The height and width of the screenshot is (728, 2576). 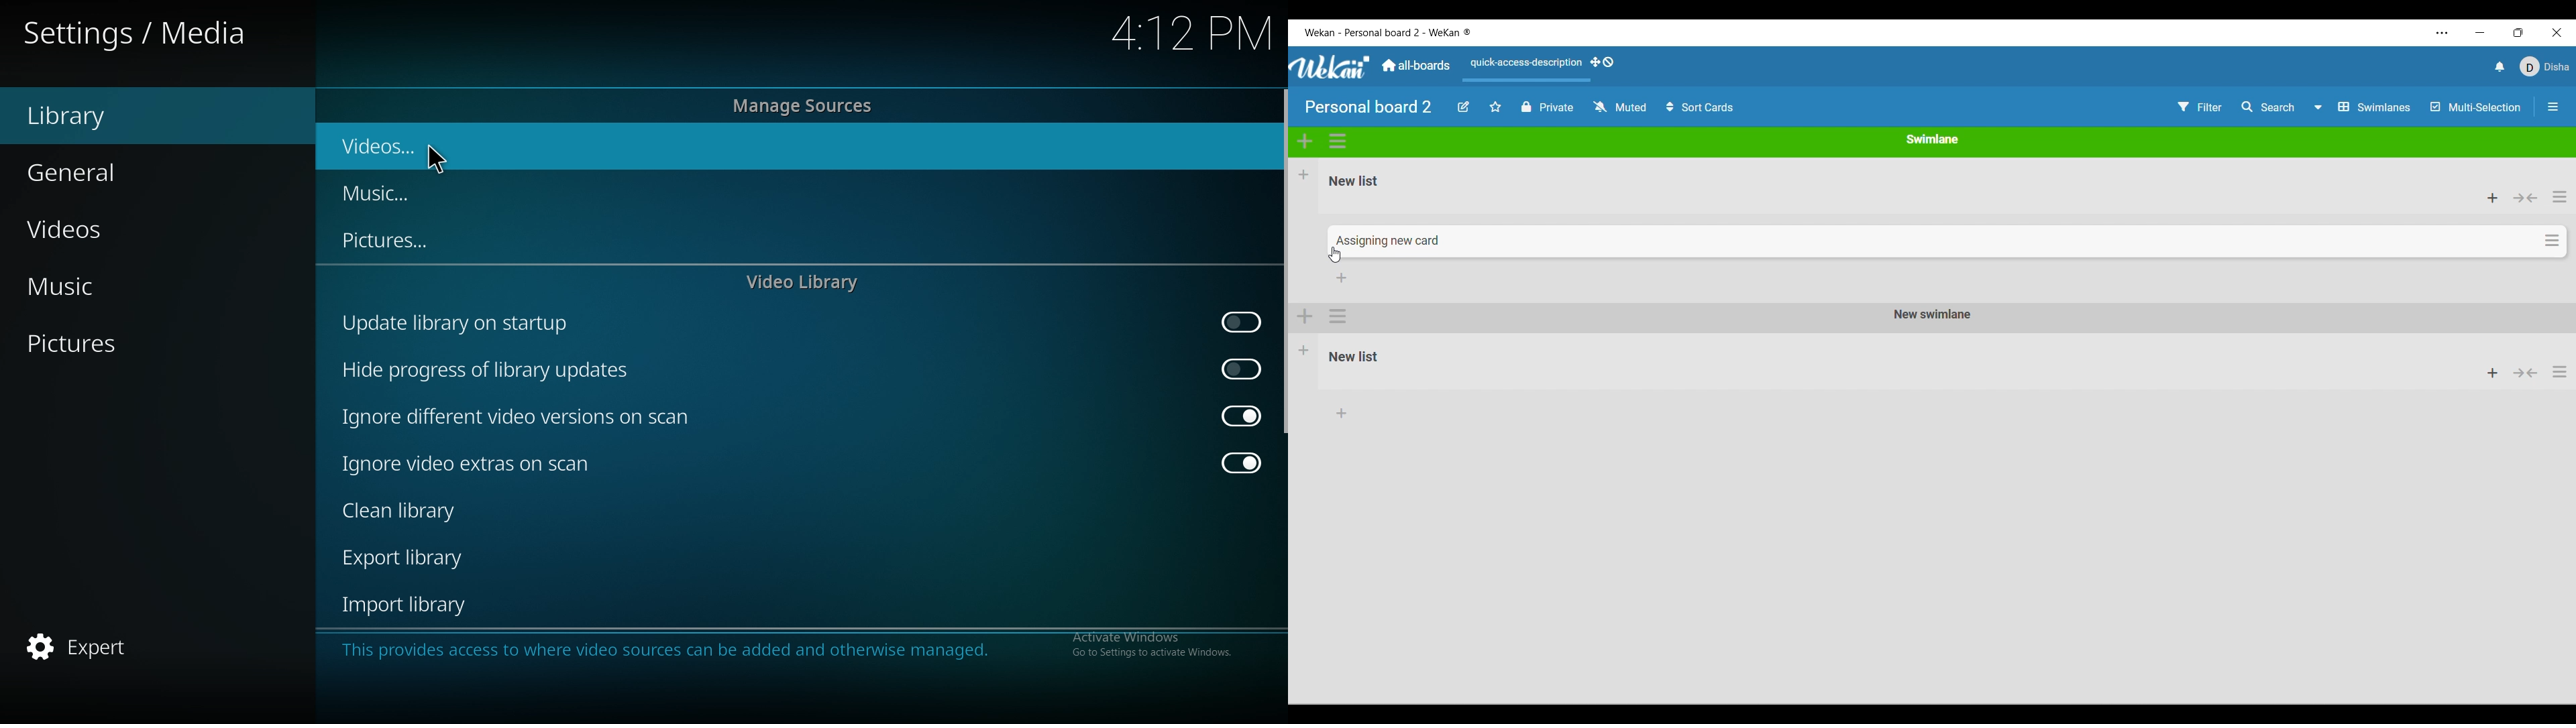 What do you see at coordinates (109, 343) in the screenshot?
I see `pictures` at bounding box center [109, 343].